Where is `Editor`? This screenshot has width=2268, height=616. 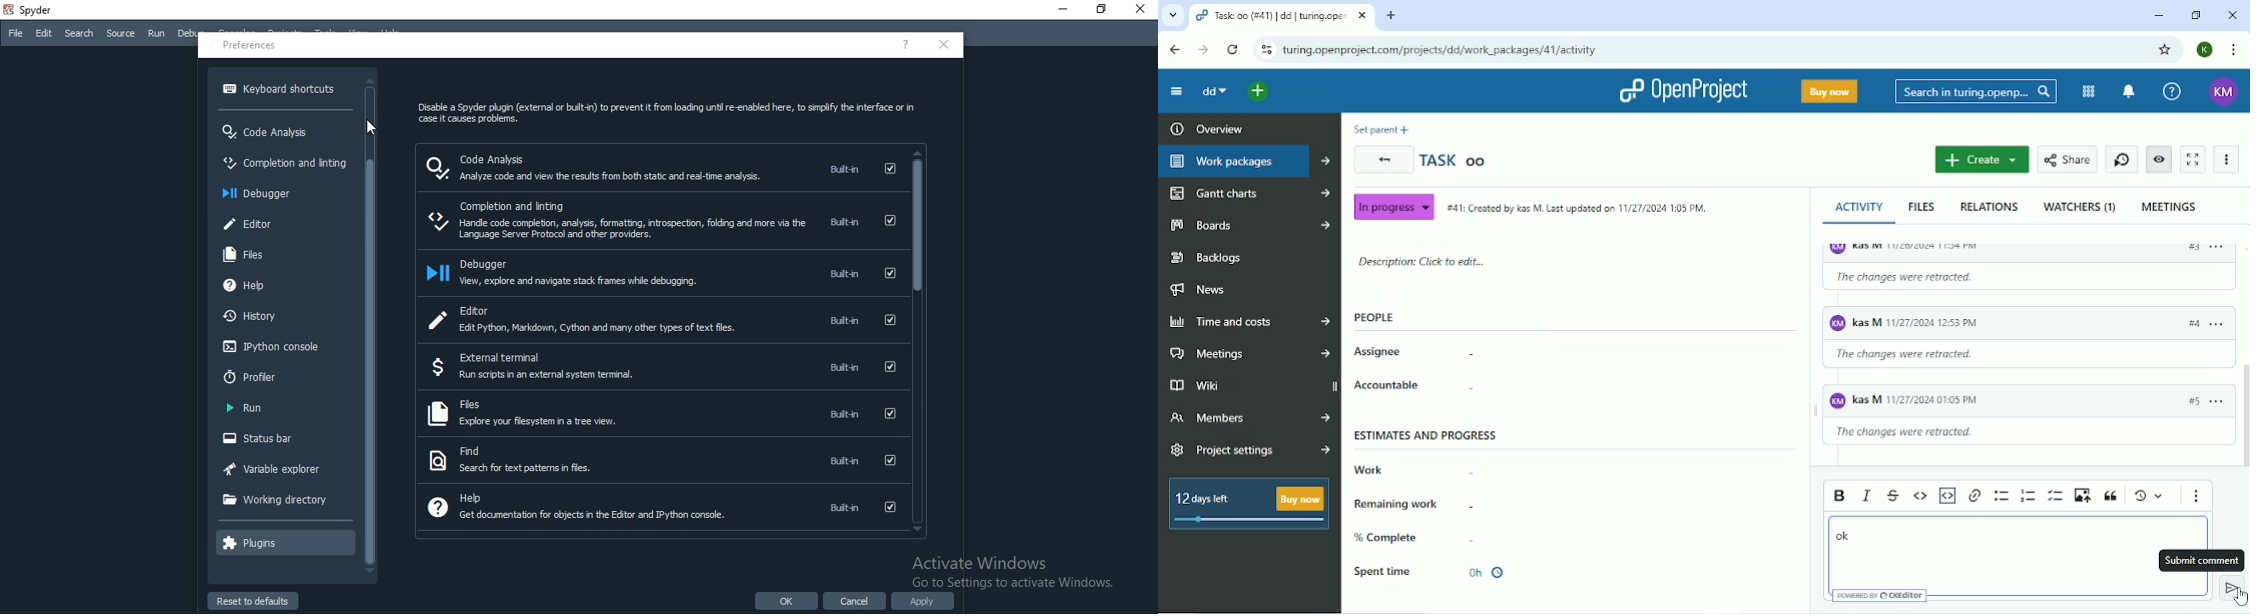 Editor is located at coordinates (475, 310).